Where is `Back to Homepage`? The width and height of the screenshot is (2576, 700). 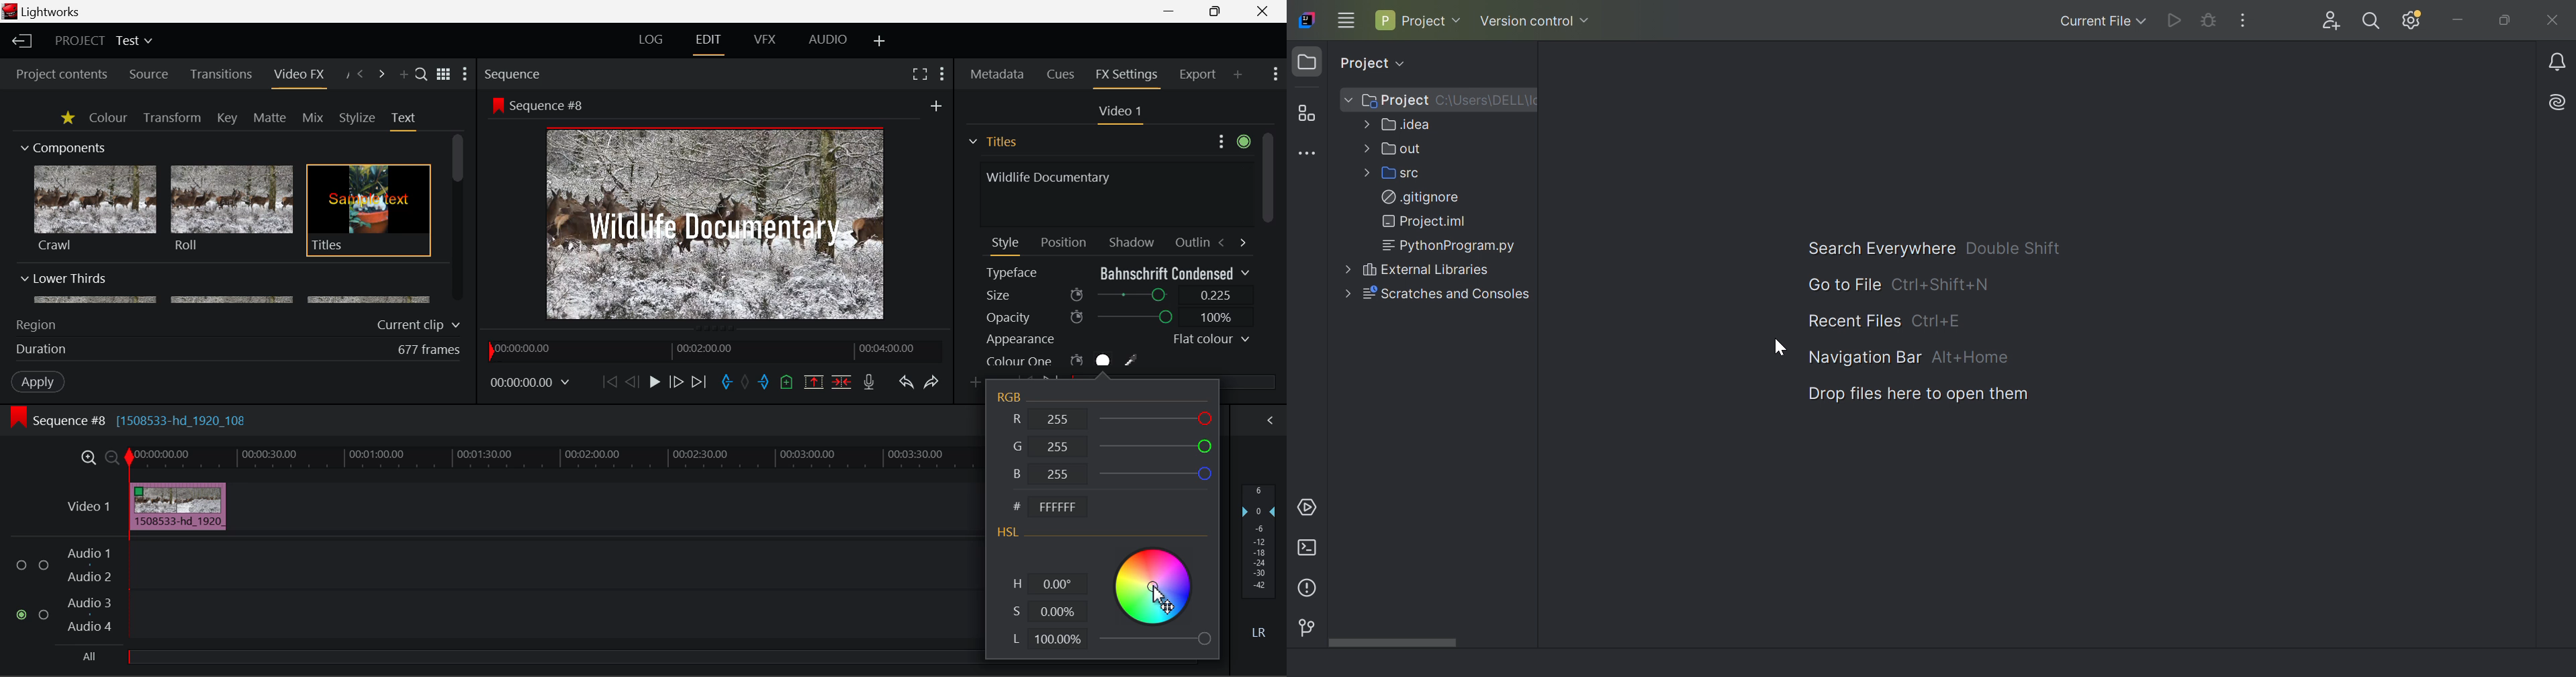 Back to Homepage is located at coordinates (20, 42).